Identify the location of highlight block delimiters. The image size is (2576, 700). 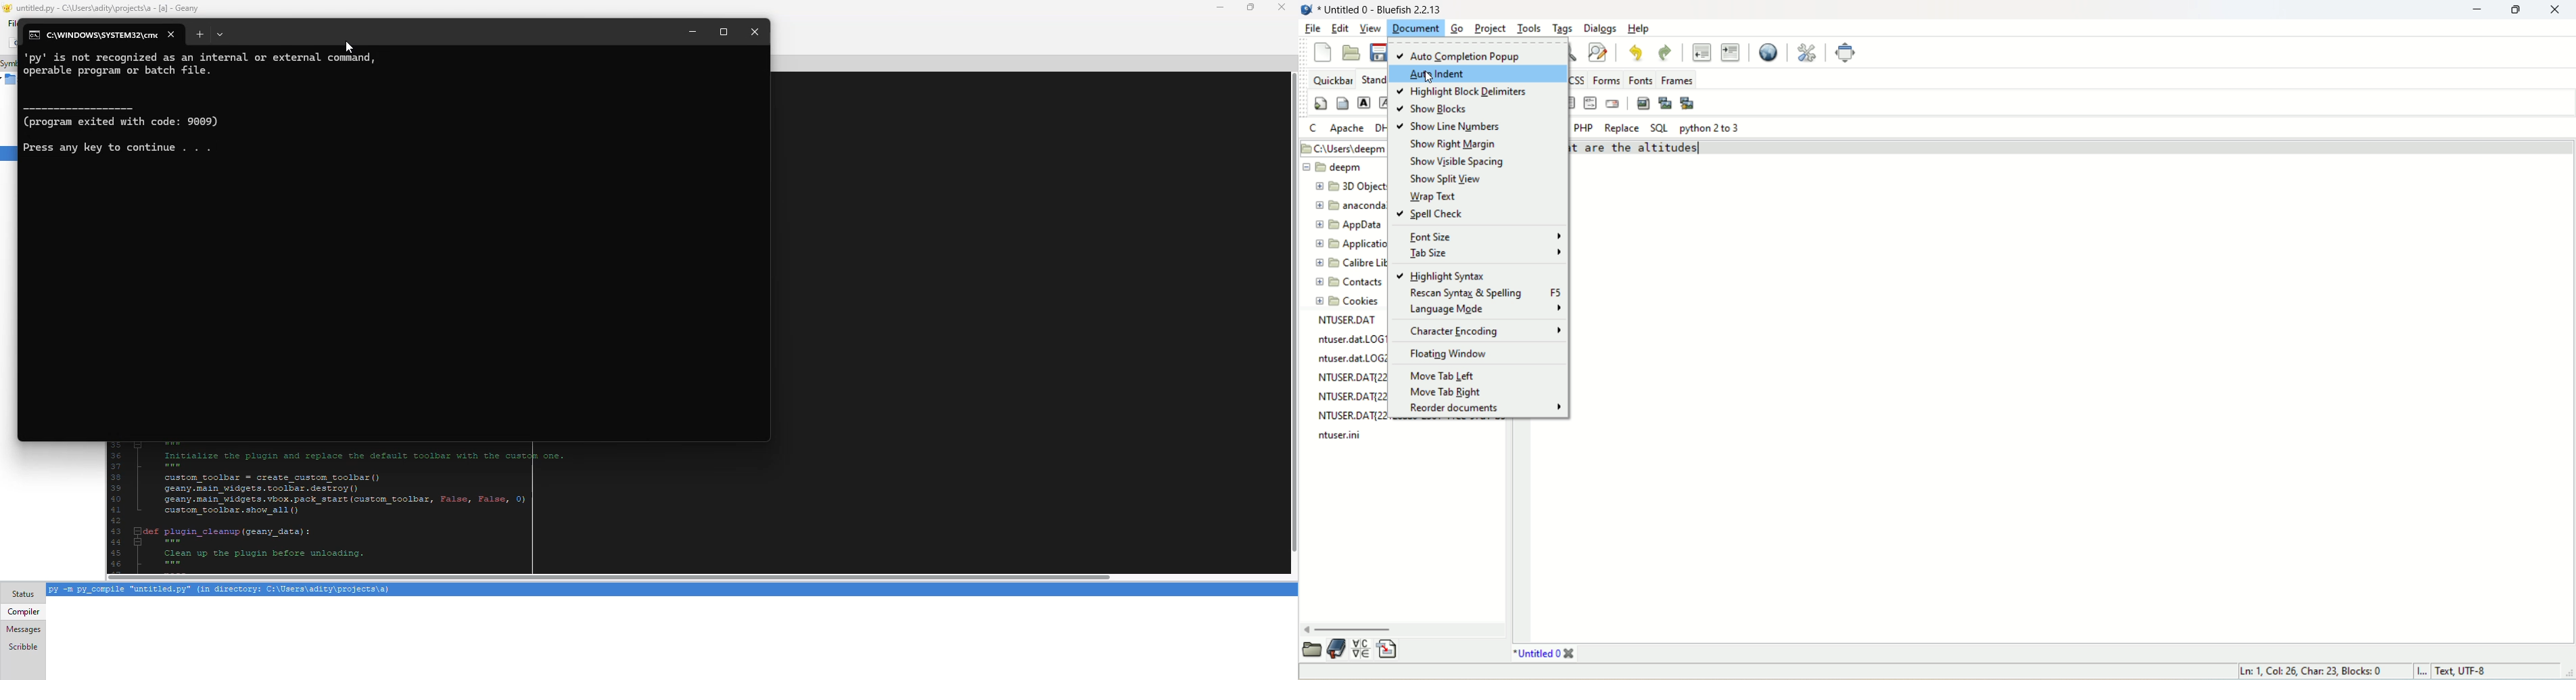
(1464, 92).